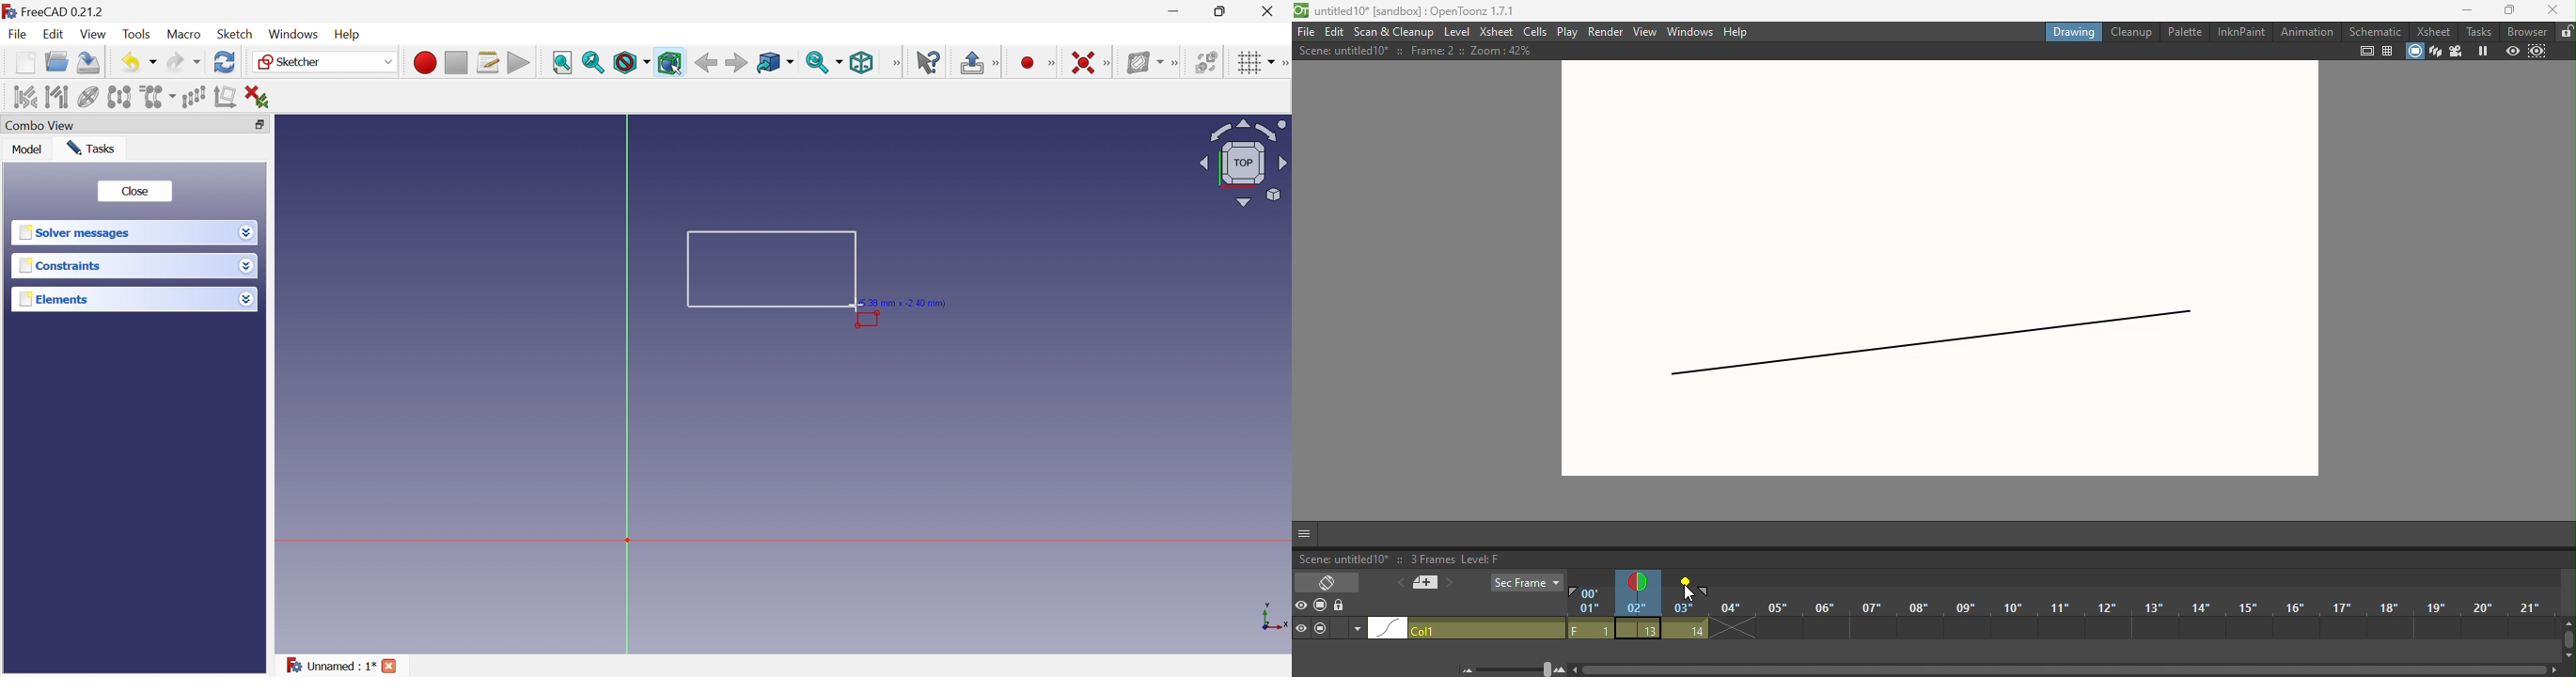 The height and width of the screenshot is (700, 2576). What do you see at coordinates (1398, 584) in the screenshot?
I see `Previous memo` at bounding box center [1398, 584].